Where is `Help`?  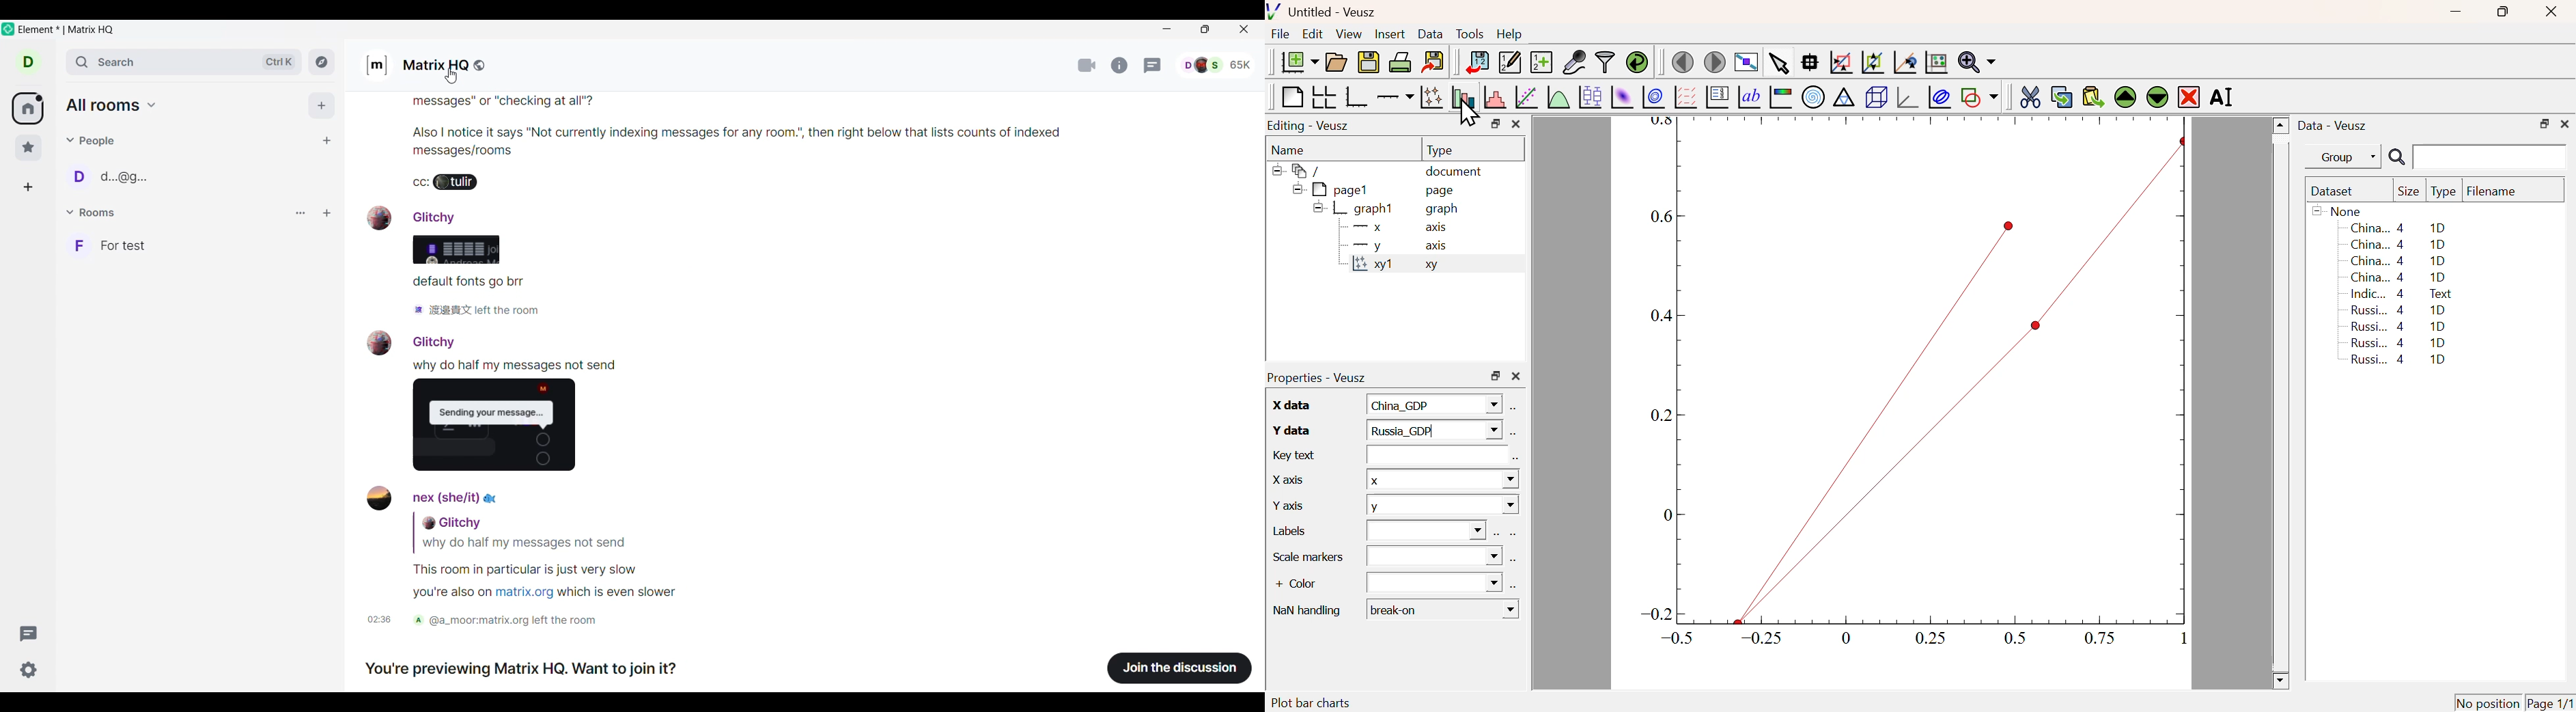 Help is located at coordinates (1510, 34).